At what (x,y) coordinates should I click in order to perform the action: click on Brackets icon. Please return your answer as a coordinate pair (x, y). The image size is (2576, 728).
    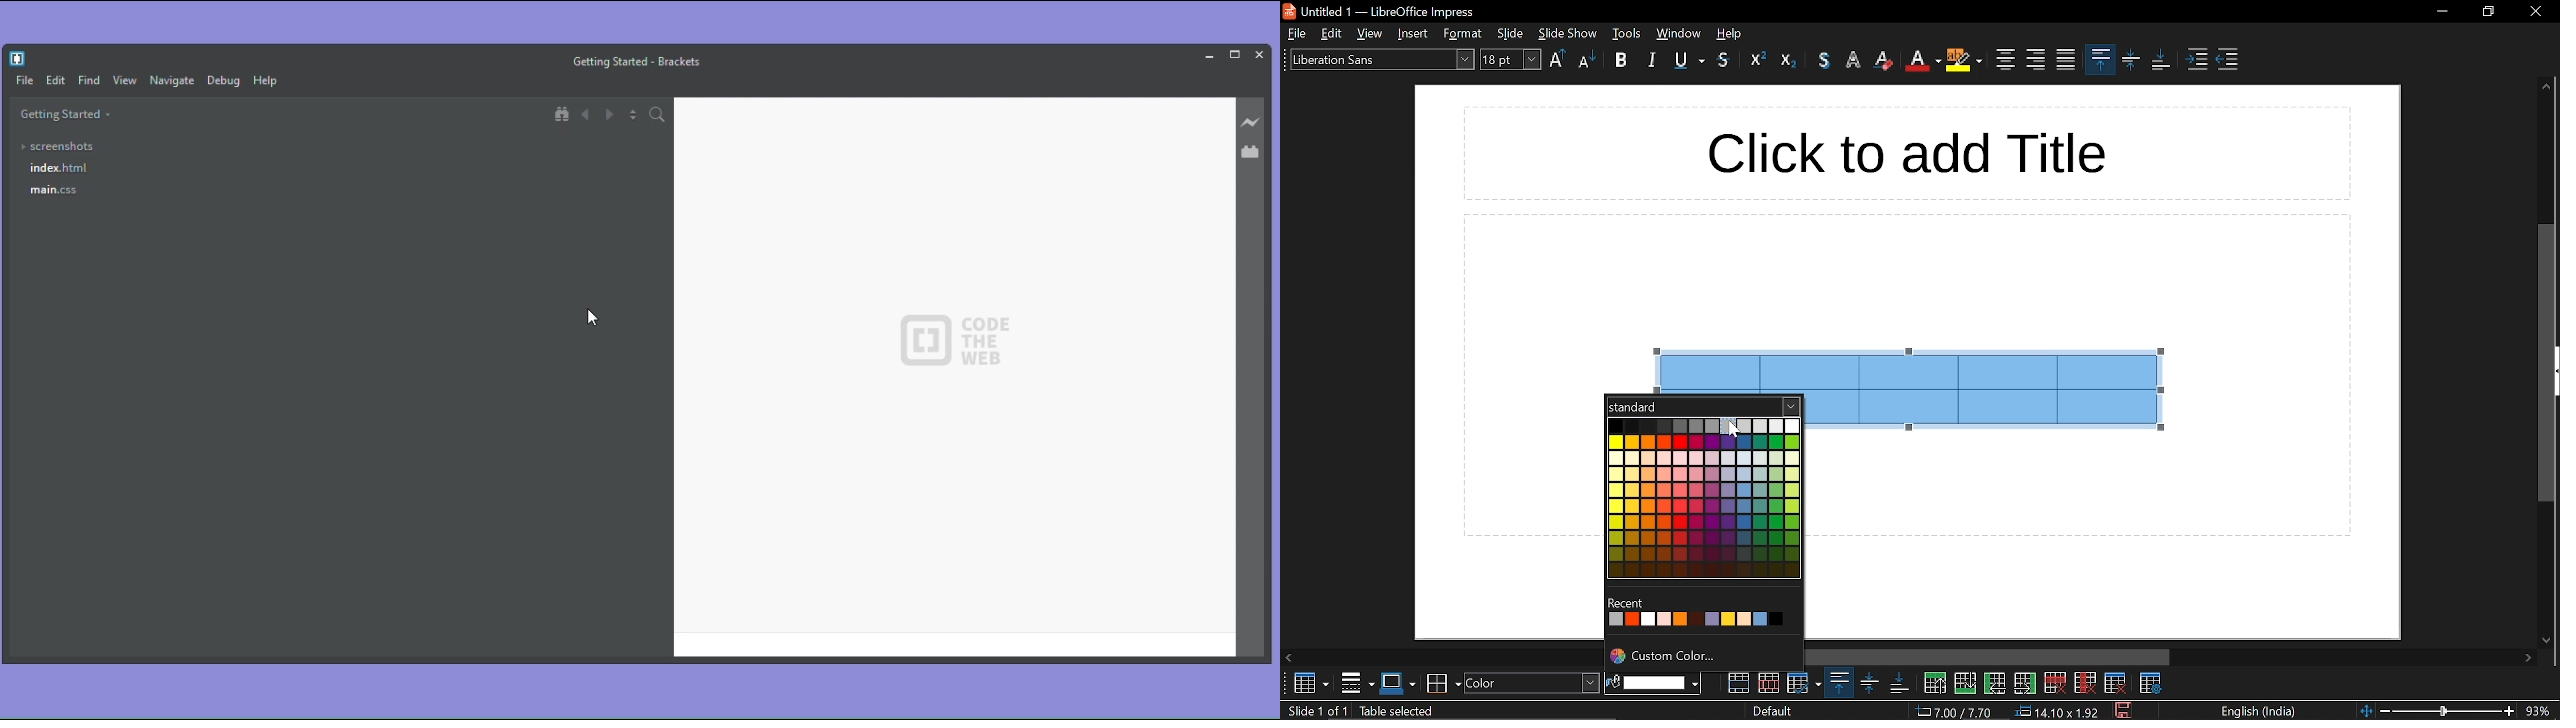
    Looking at the image, I should click on (19, 57).